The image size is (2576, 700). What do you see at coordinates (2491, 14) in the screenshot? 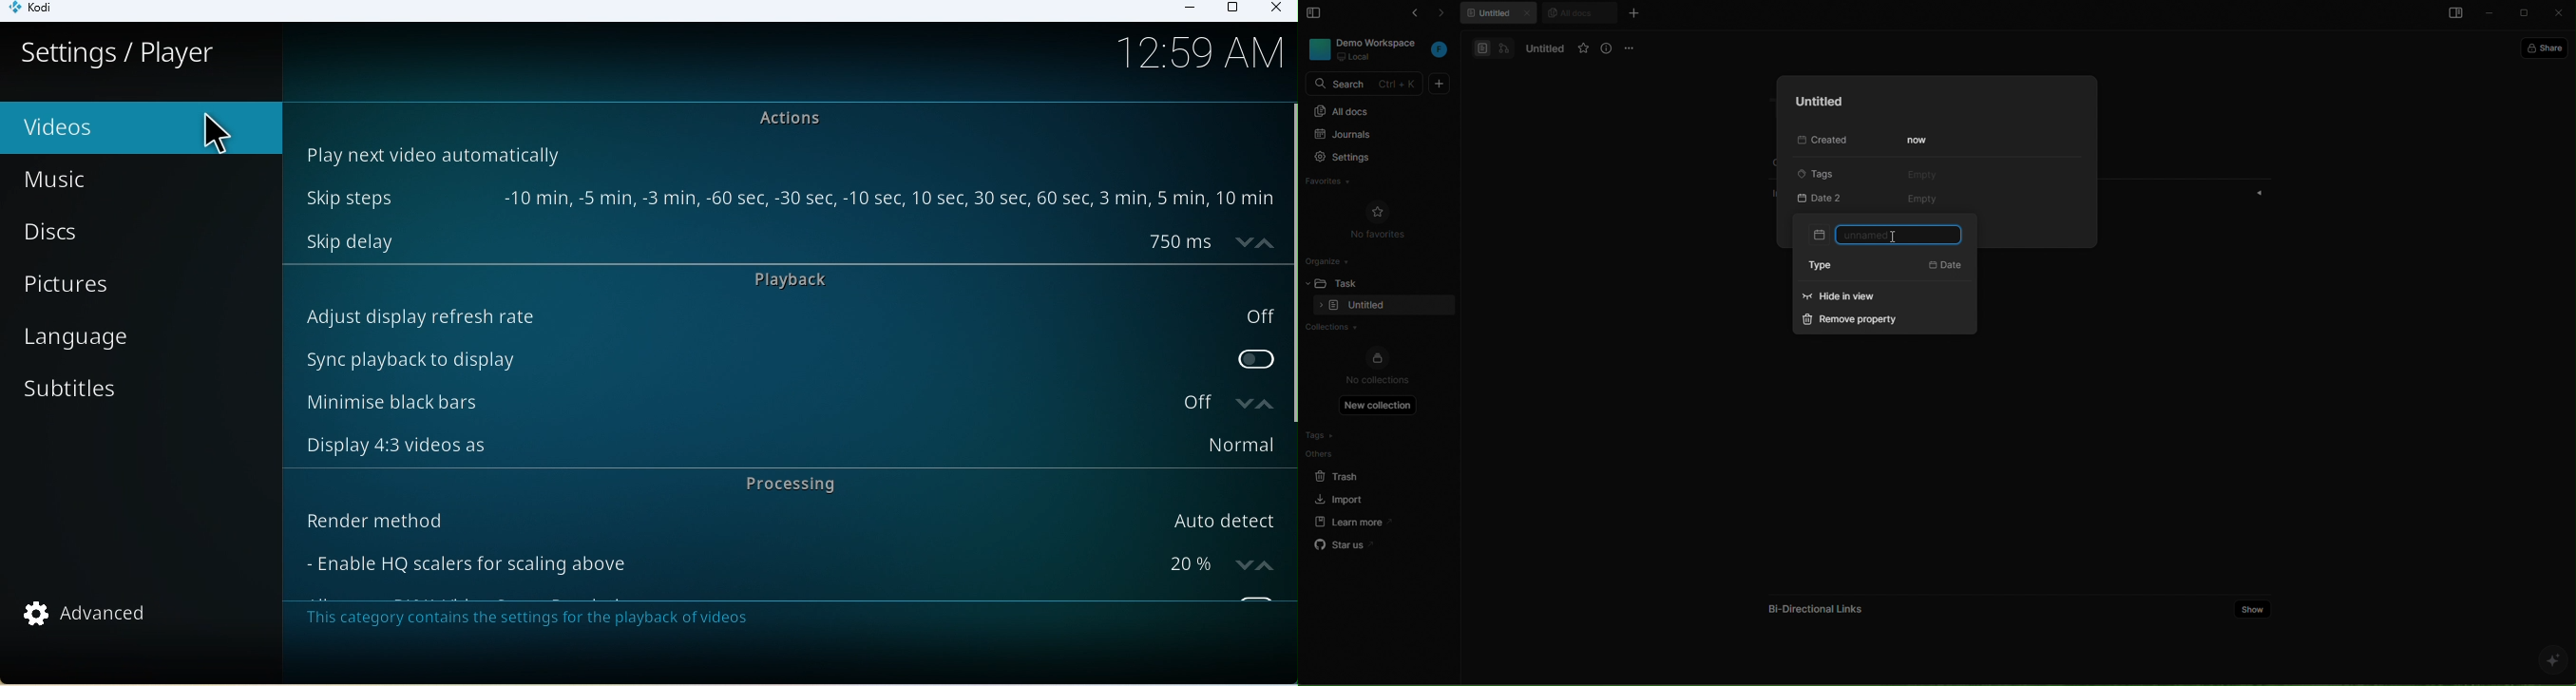
I see `minimize` at bounding box center [2491, 14].